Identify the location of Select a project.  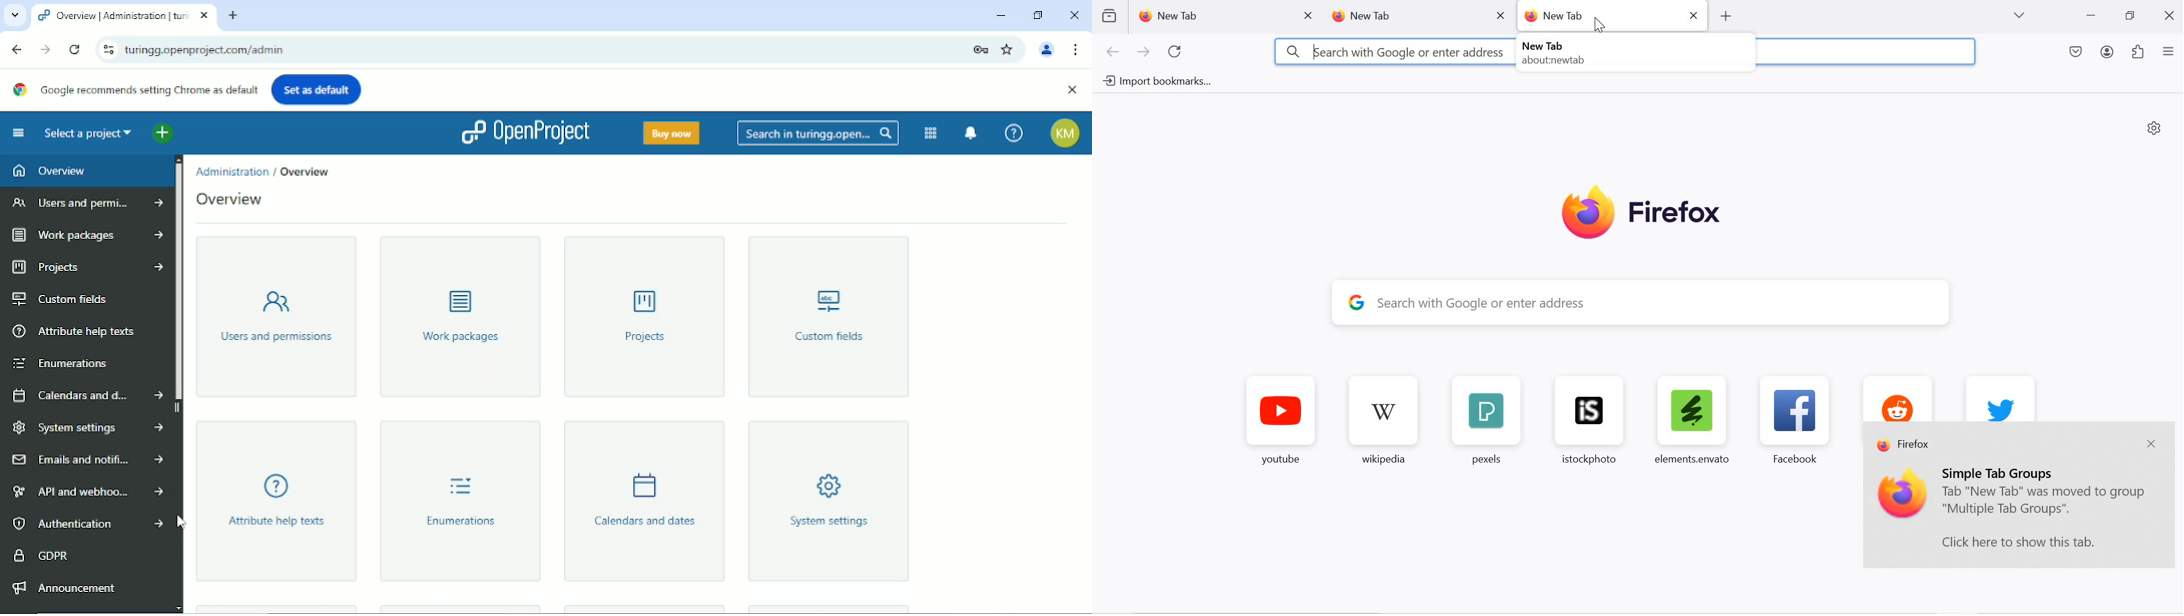
(88, 133).